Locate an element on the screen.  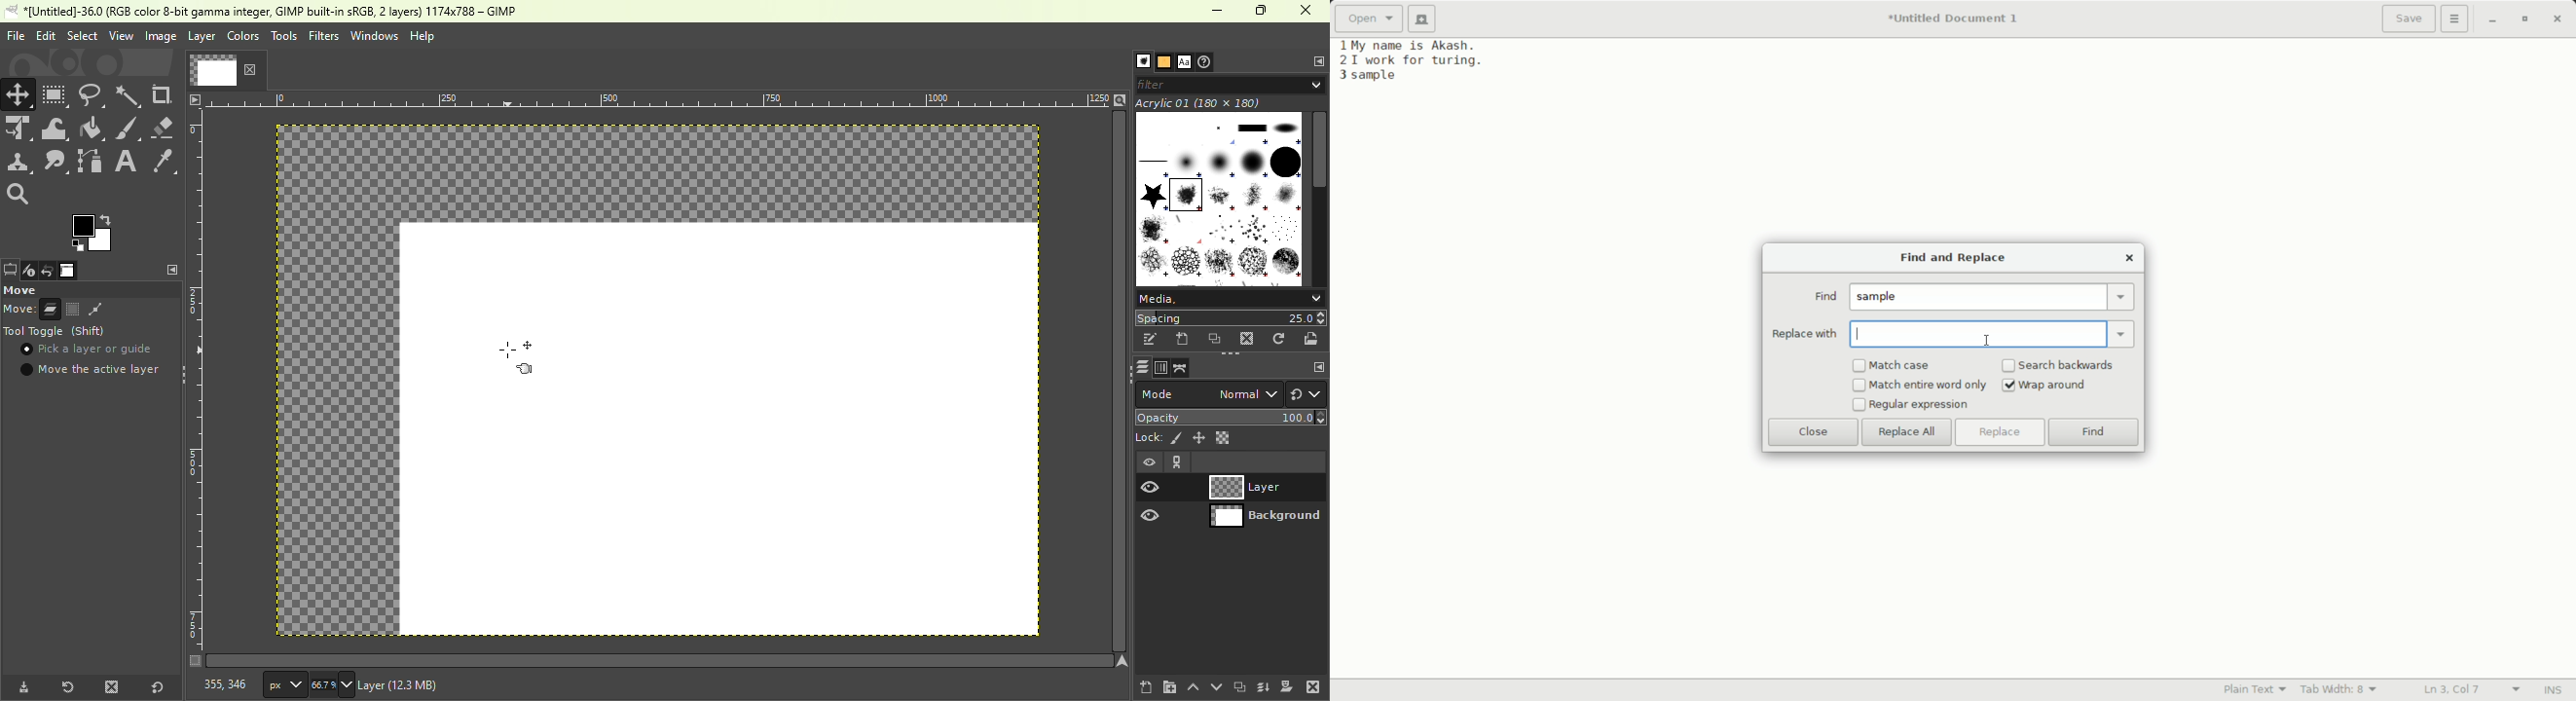
Paint is located at coordinates (92, 129).